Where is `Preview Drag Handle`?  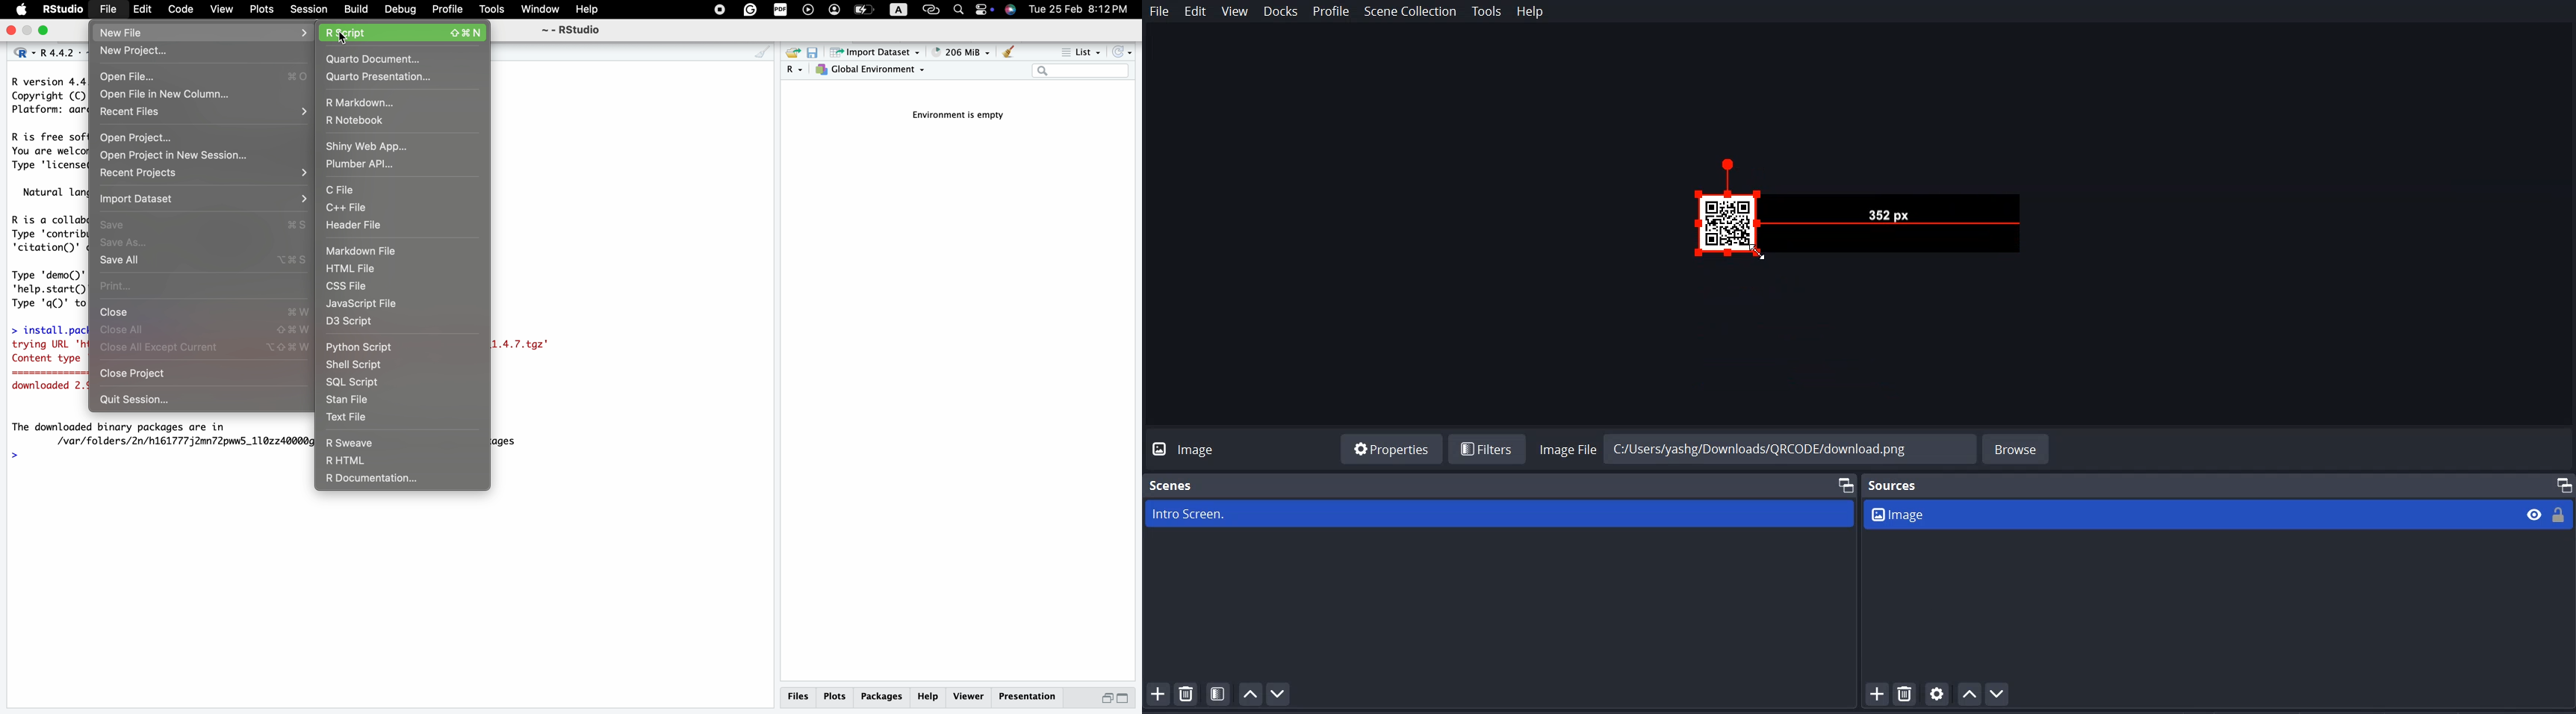 Preview Drag Handle is located at coordinates (1871, 215).